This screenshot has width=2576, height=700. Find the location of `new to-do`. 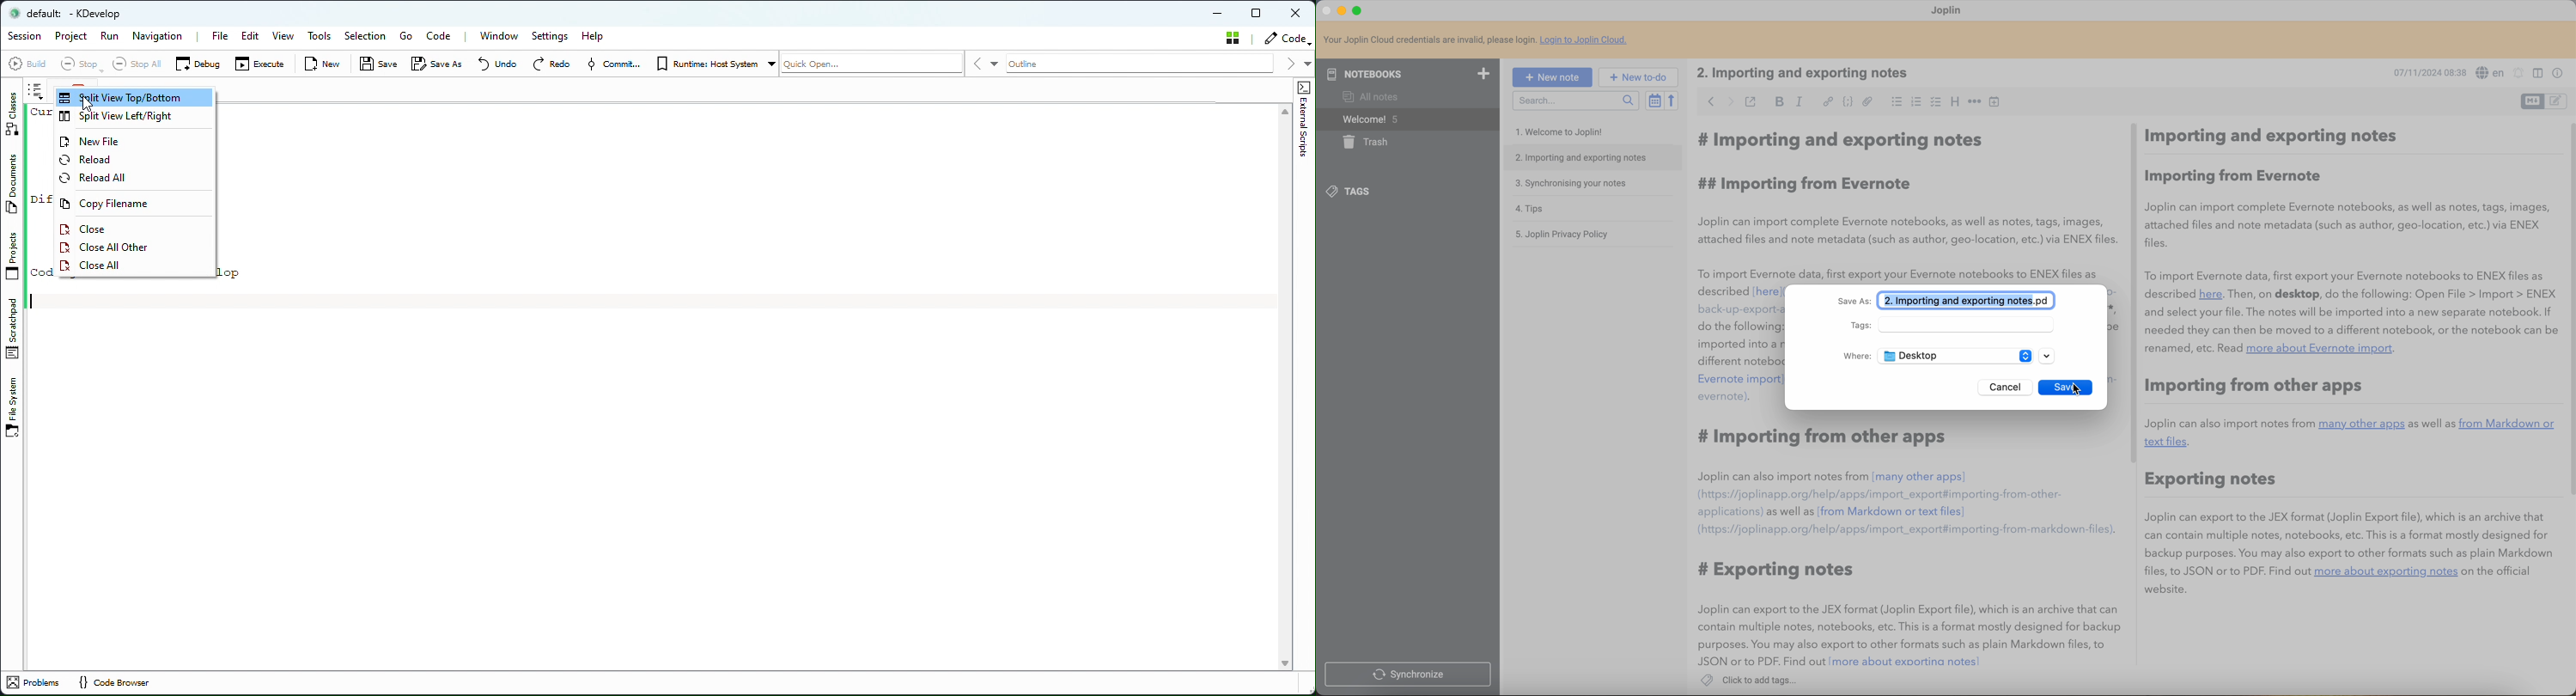

new to-do is located at coordinates (1641, 77).